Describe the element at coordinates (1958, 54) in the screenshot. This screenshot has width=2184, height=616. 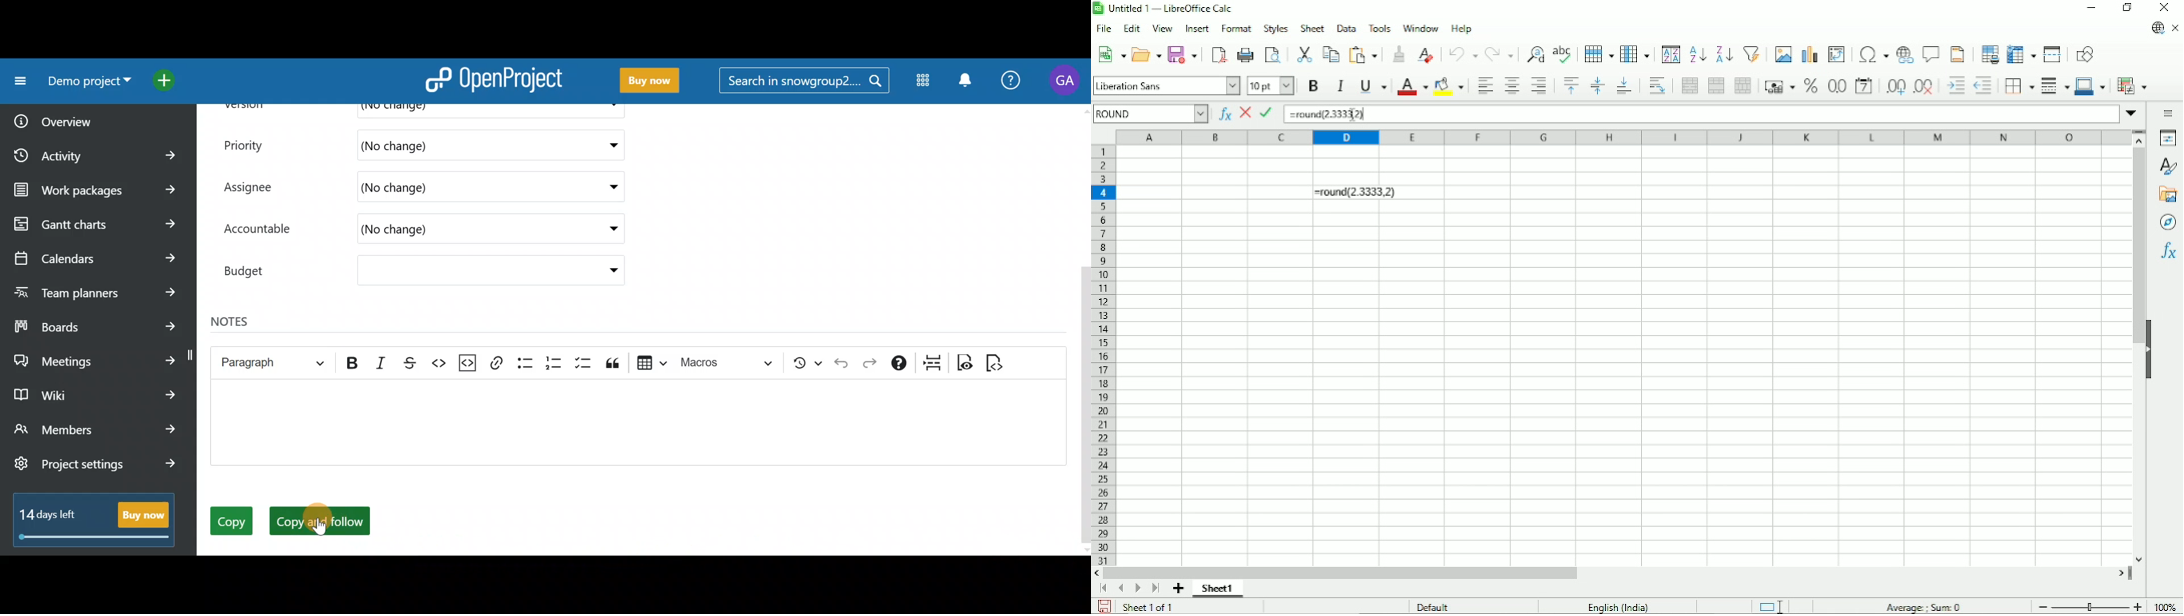
I see `Headers and footers` at that location.